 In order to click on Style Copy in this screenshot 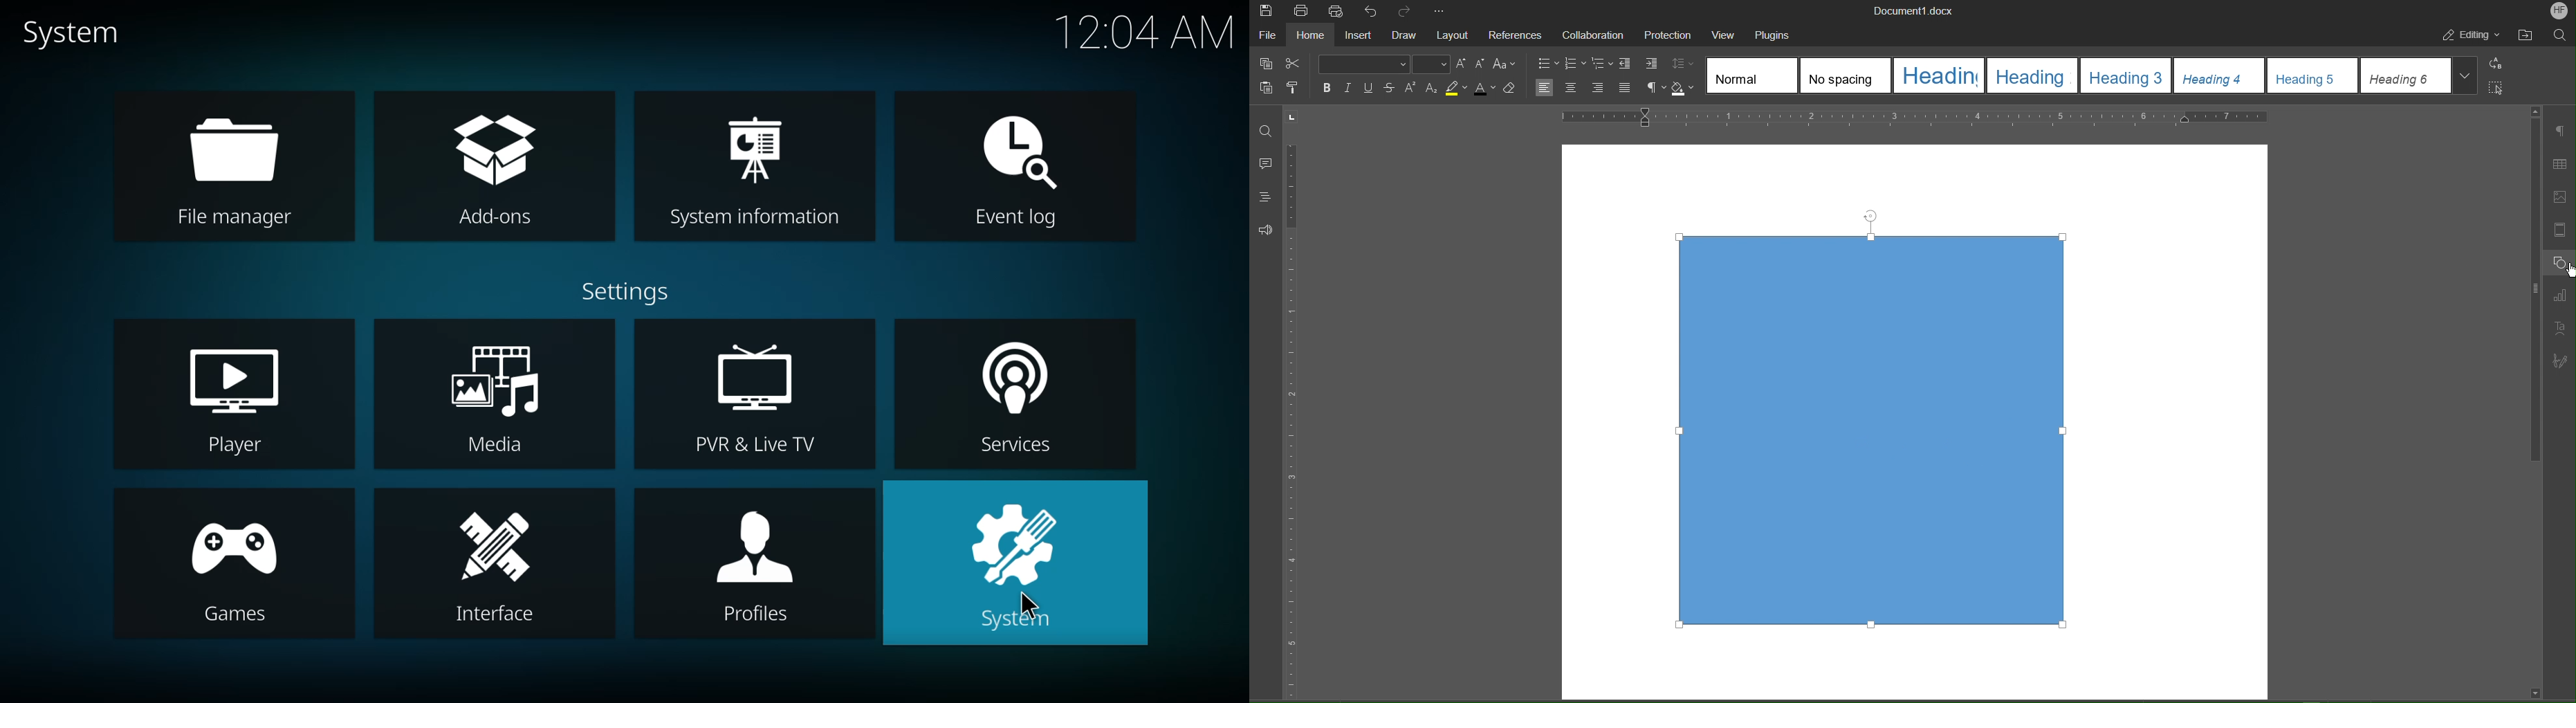, I will do `click(1295, 90)`.